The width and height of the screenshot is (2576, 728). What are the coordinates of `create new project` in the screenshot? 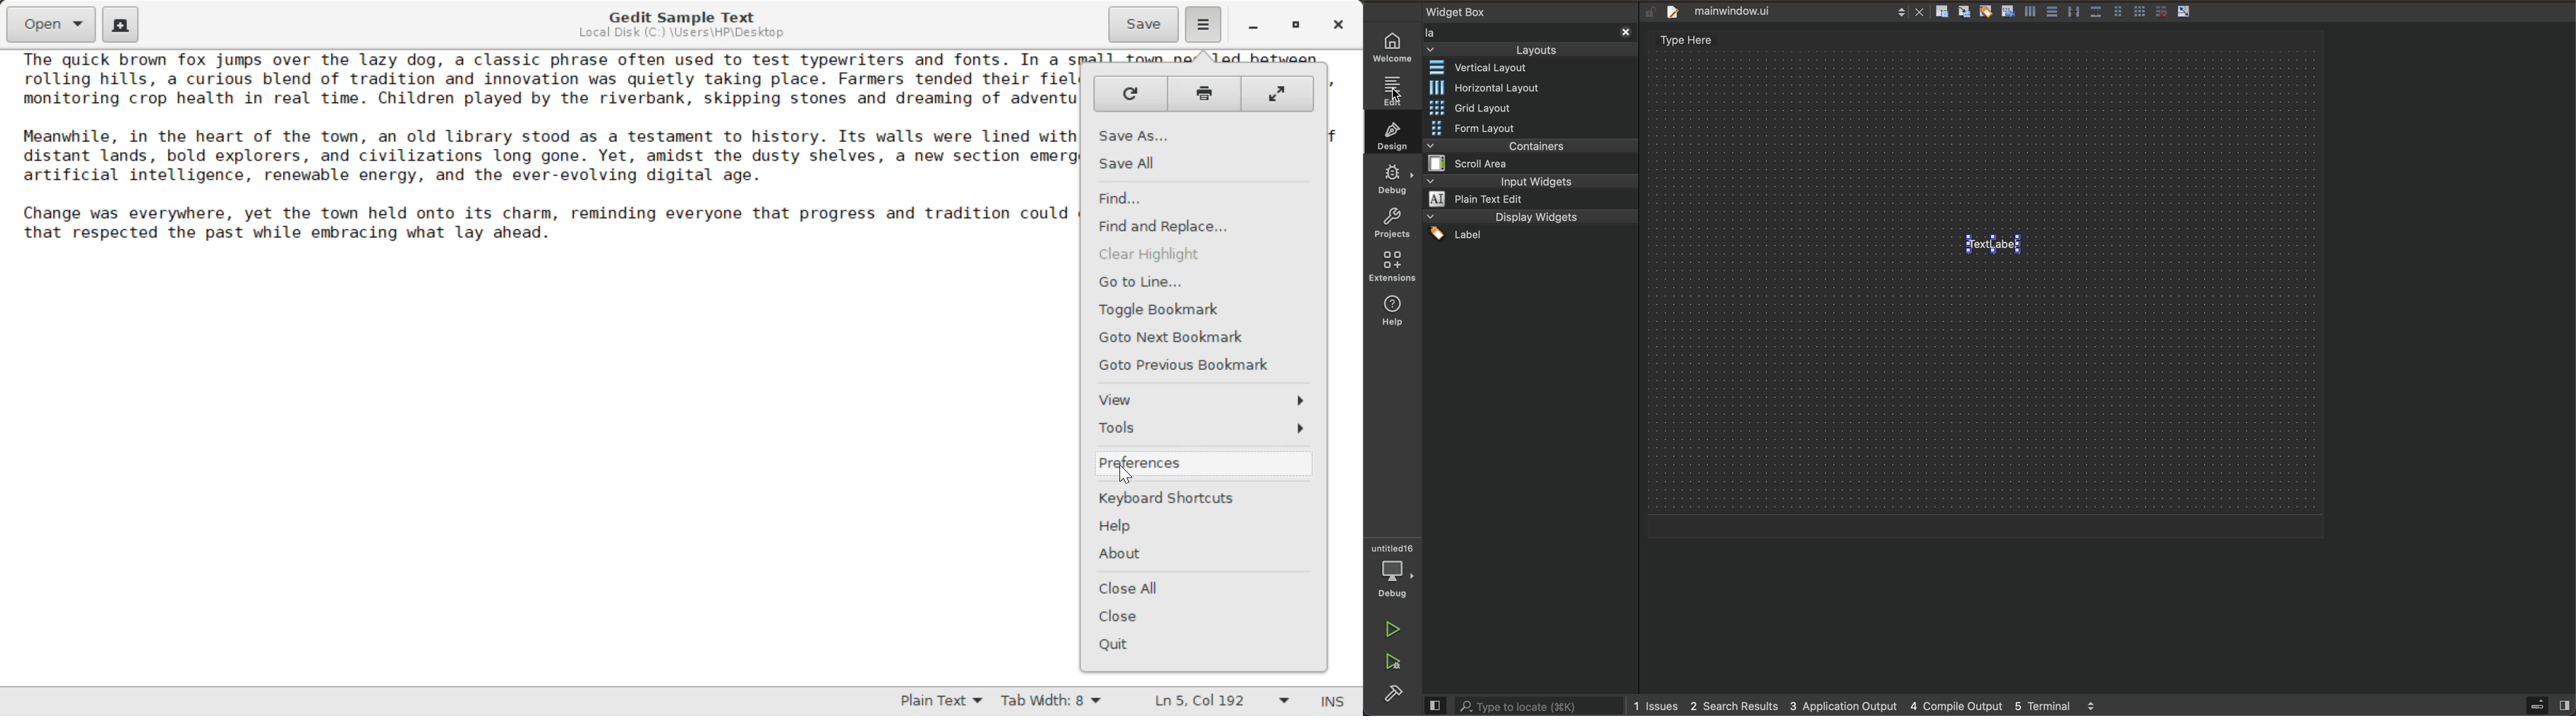 It's located at (1672, 12).